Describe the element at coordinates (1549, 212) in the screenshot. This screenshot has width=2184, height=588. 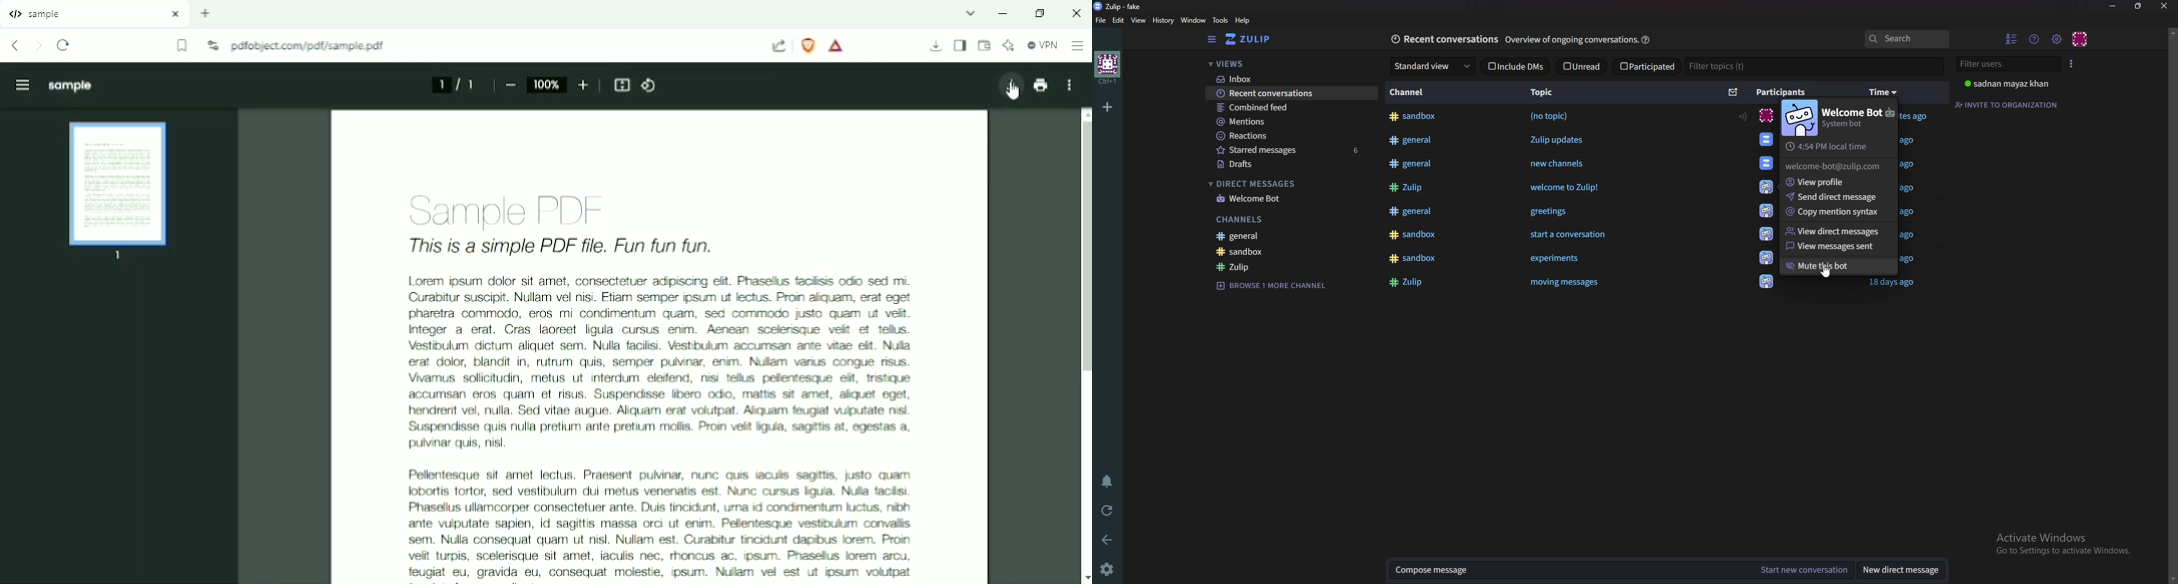
I see `greetings` at that location.